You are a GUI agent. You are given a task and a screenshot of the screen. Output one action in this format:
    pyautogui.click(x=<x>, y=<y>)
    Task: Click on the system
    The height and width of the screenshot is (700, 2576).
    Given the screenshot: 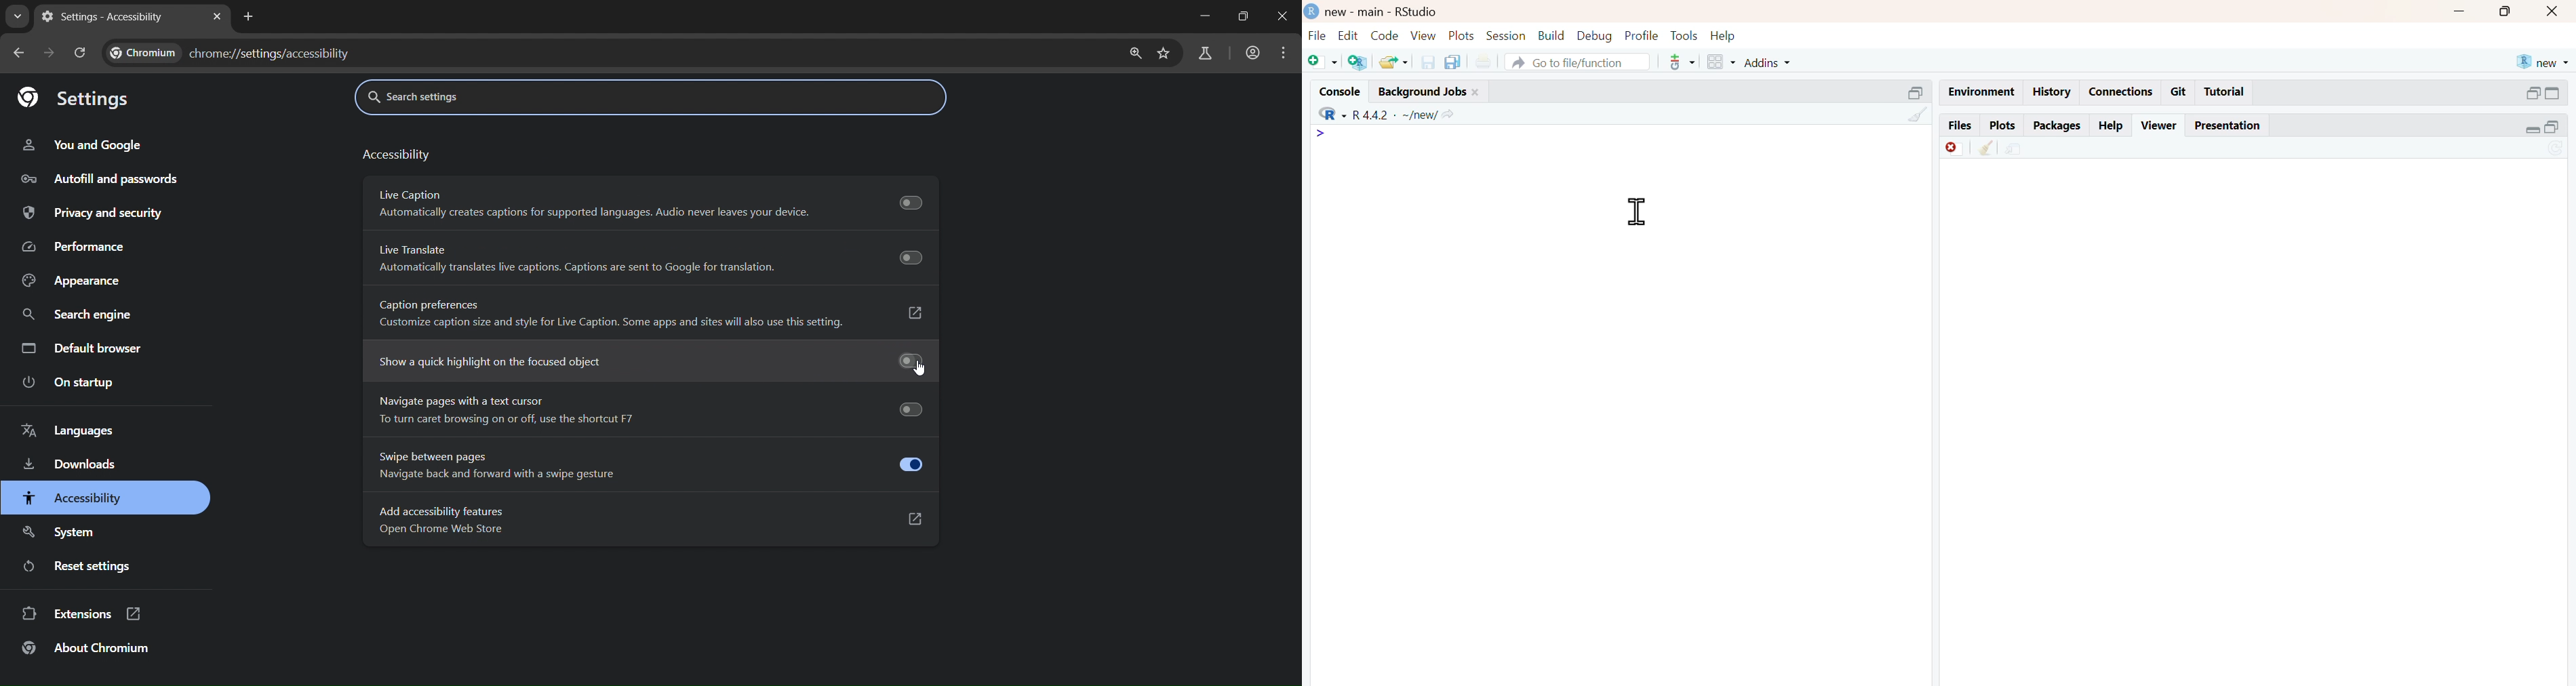 What is the action you would take?
    pyautogui.click(x=58, y=535)
    